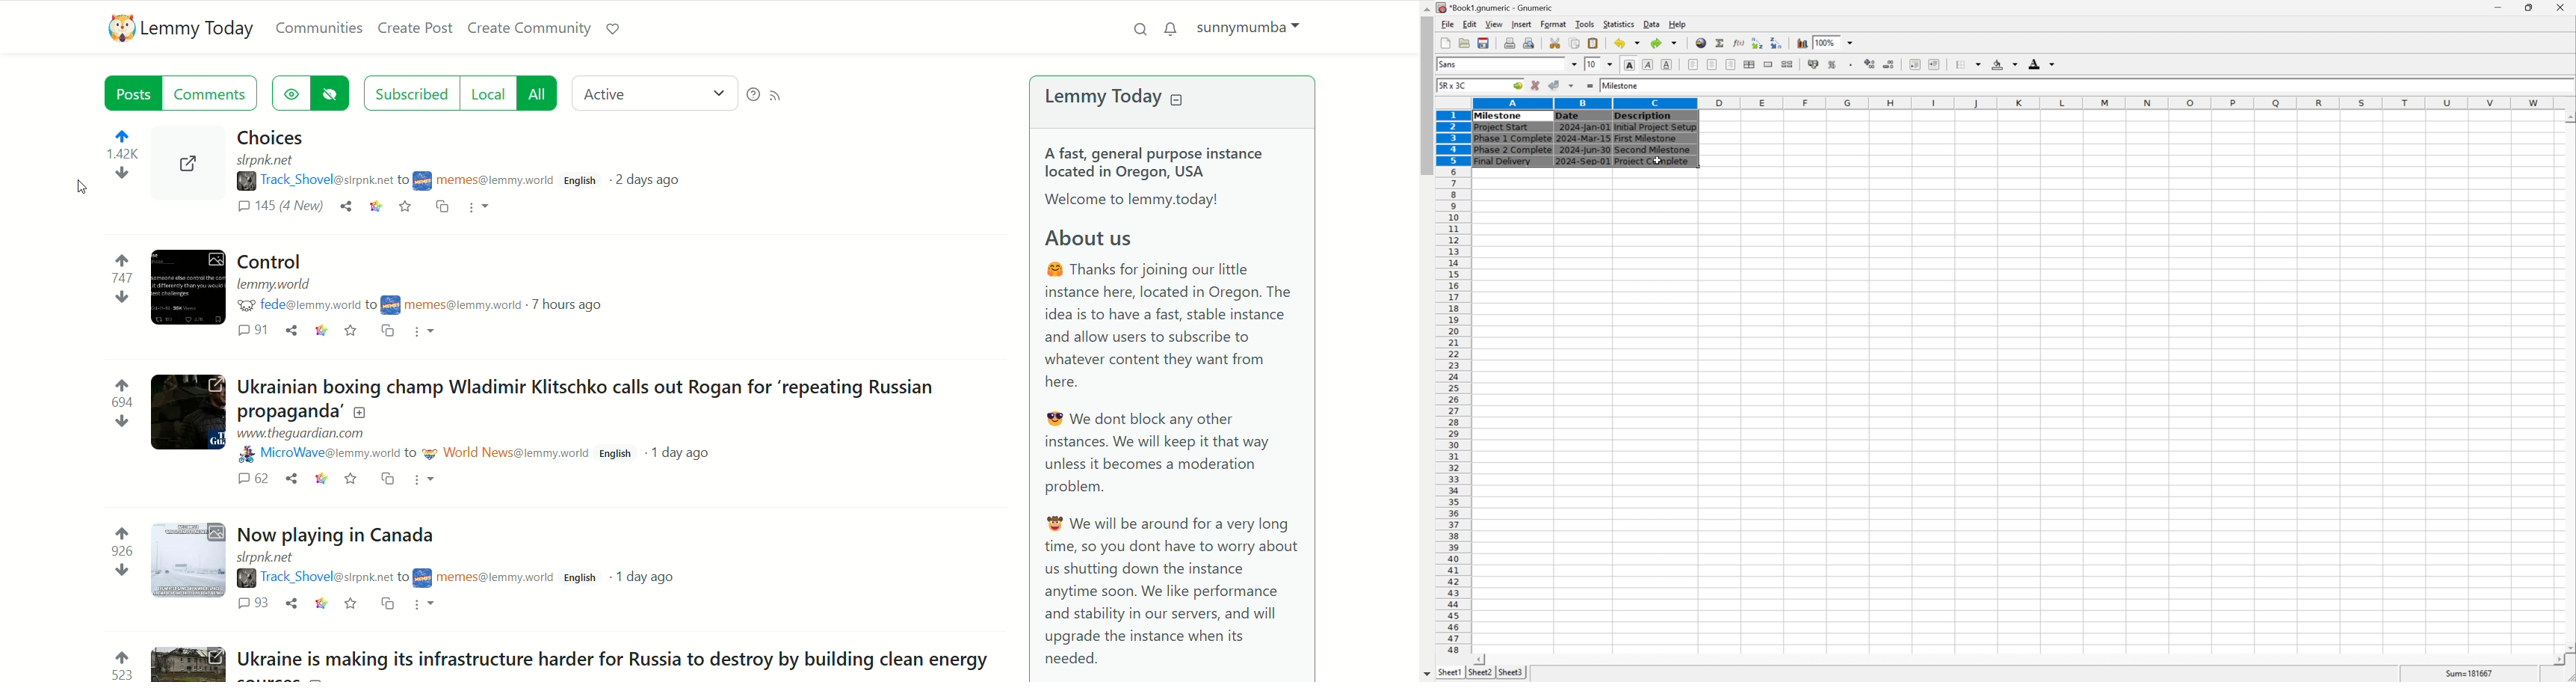 This screenshot has width=2576, height=700. What do you see at coordinates (123, 676) in the screenshot?
I see `523` at bounding box center [123, 676].